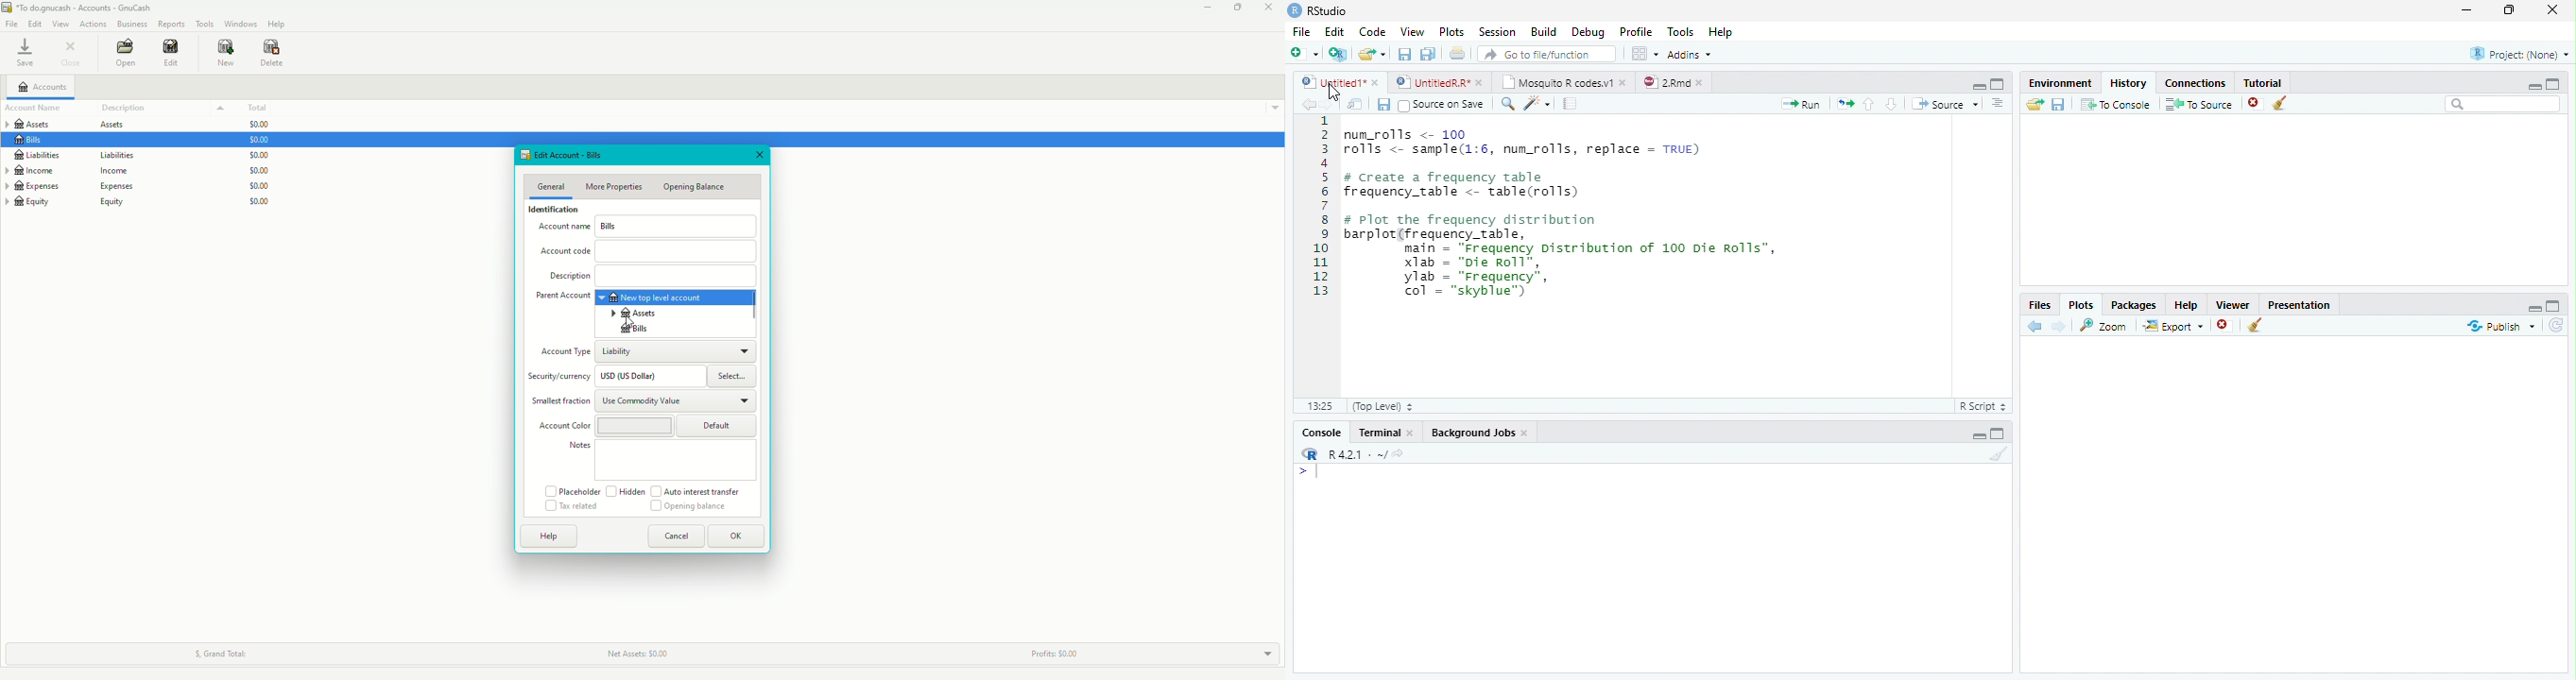 The width and height of the screenshot is (2576, 700). What do you see at coordinates (72, 53) in the screenshot?
I see `Close` at bounding box center [72, 53].